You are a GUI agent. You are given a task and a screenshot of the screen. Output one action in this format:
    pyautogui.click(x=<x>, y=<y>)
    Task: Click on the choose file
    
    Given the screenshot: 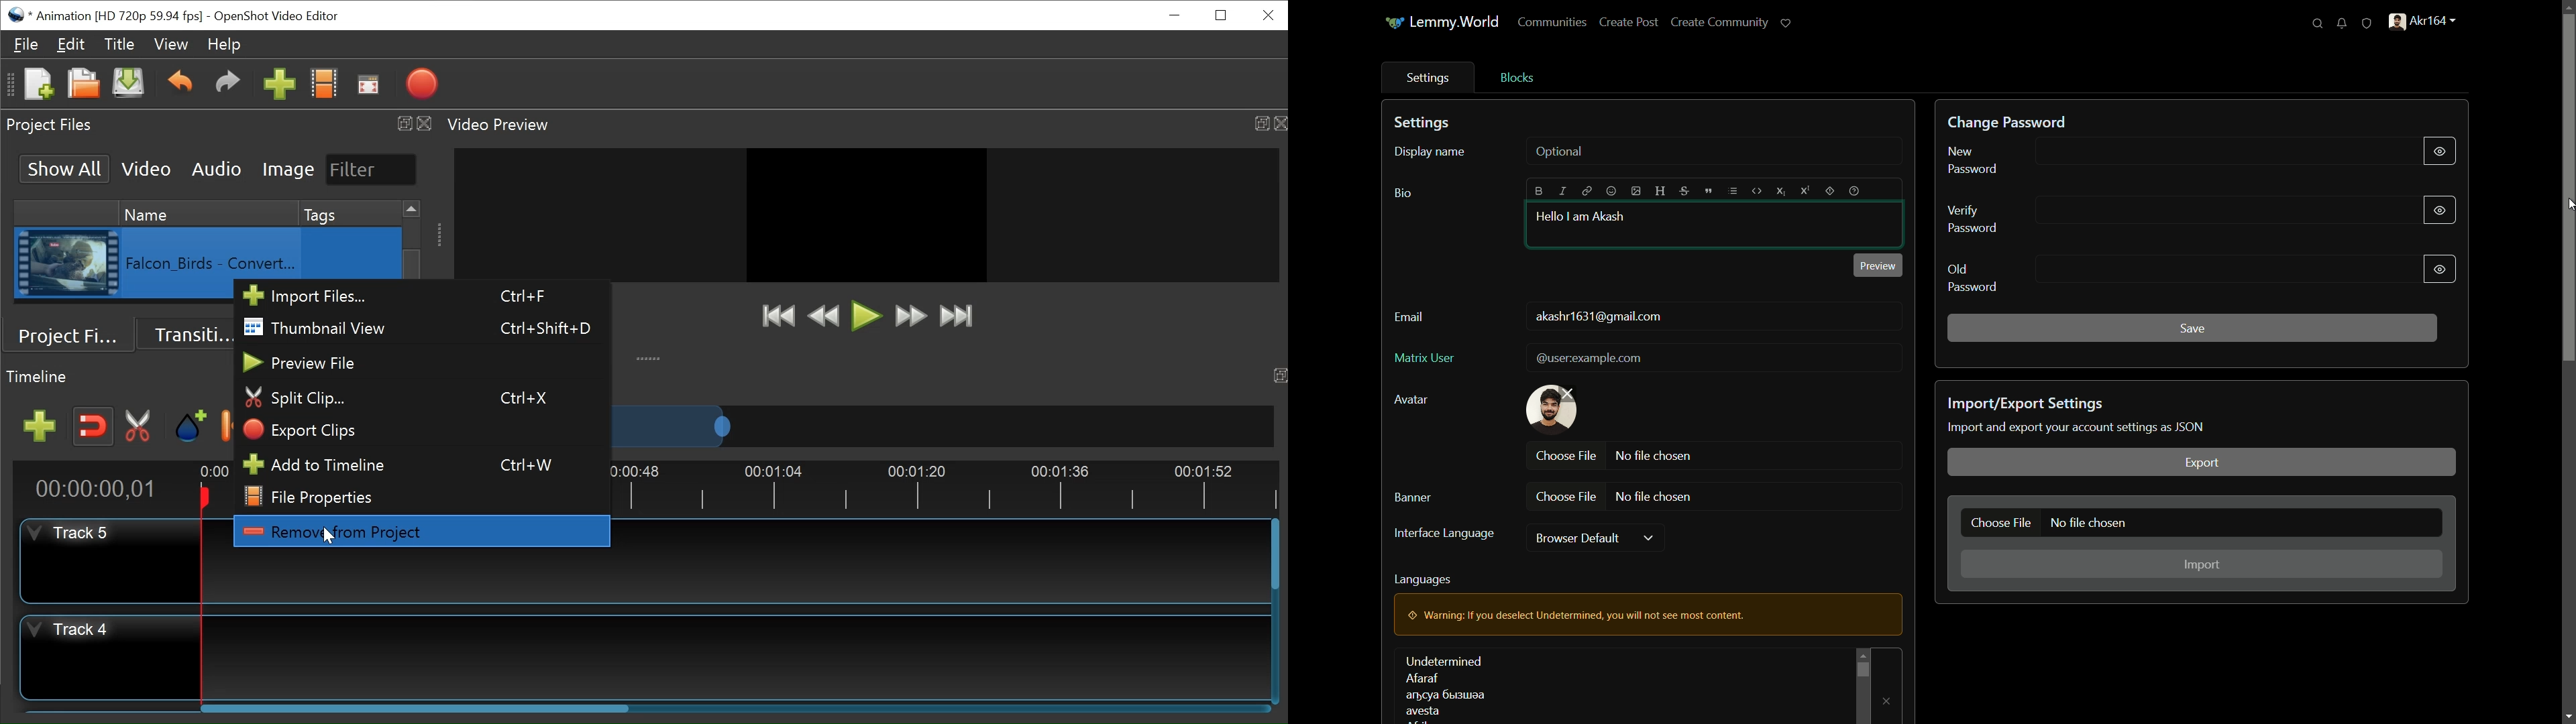 What is the action you would take?
    pyautogui.click(x=1999, y=522)
    